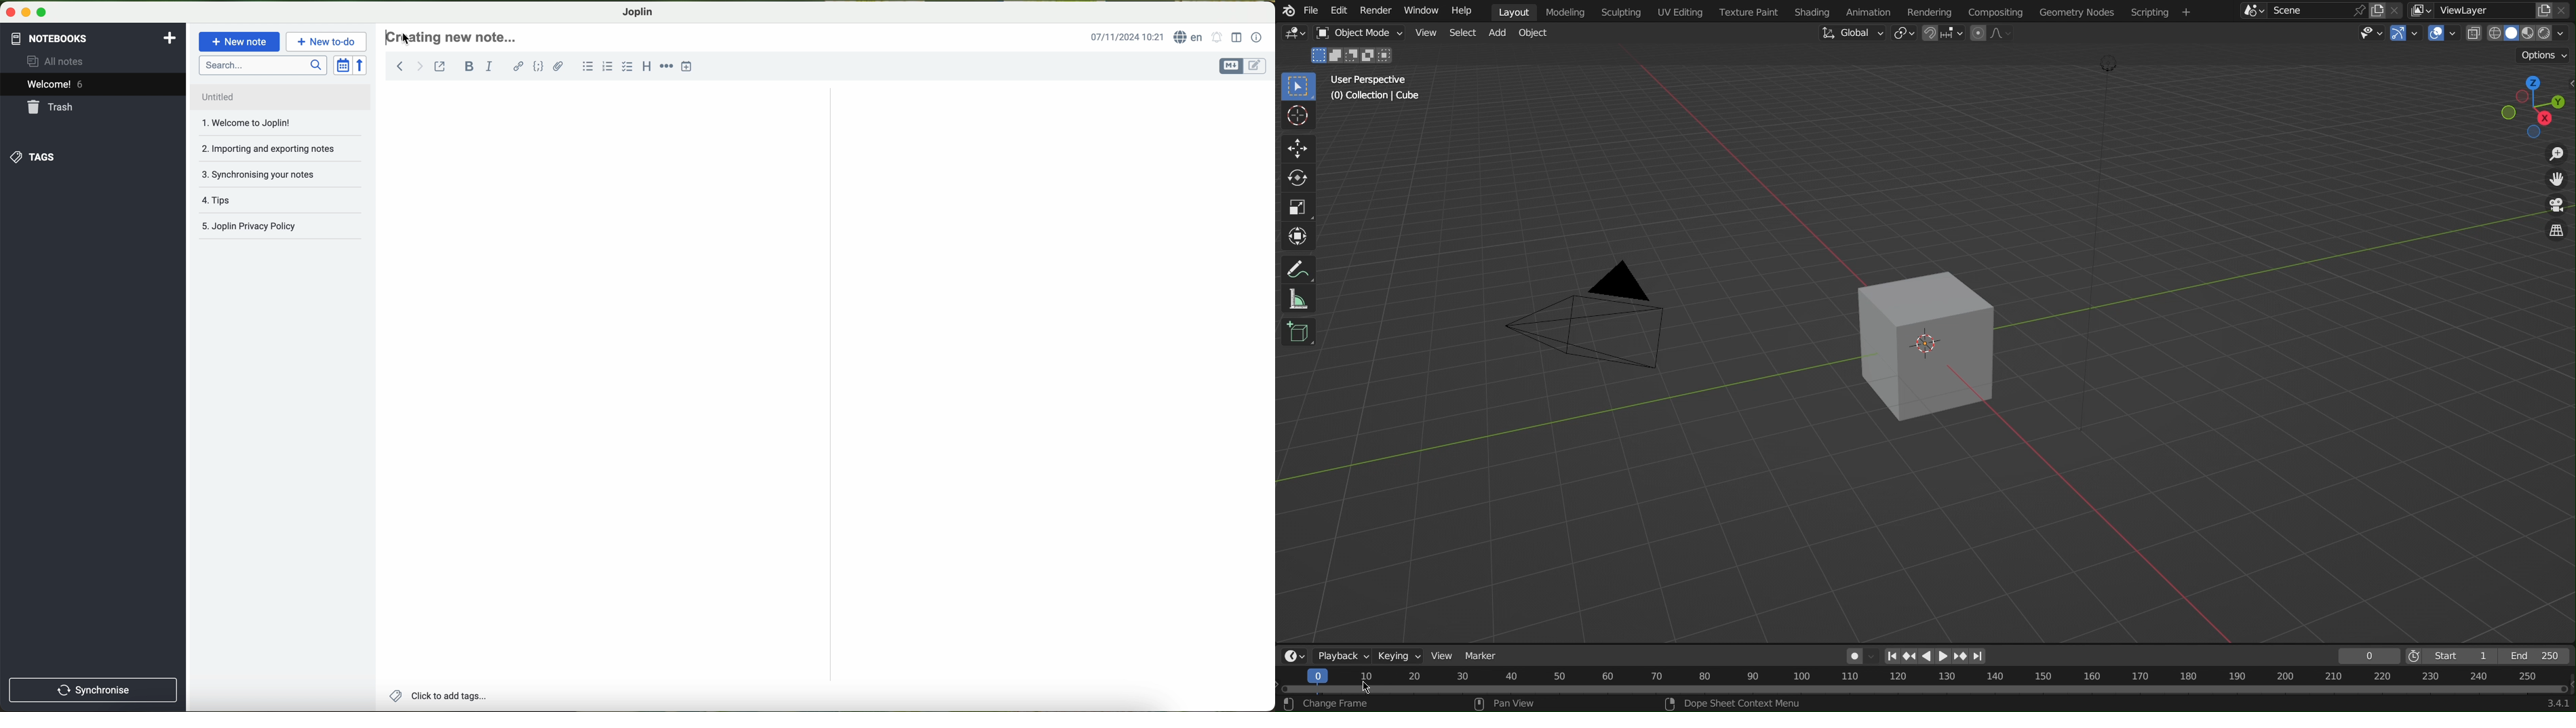 This screenshot has width=2576, height=728. I want to click on tips, so click(282, 203).